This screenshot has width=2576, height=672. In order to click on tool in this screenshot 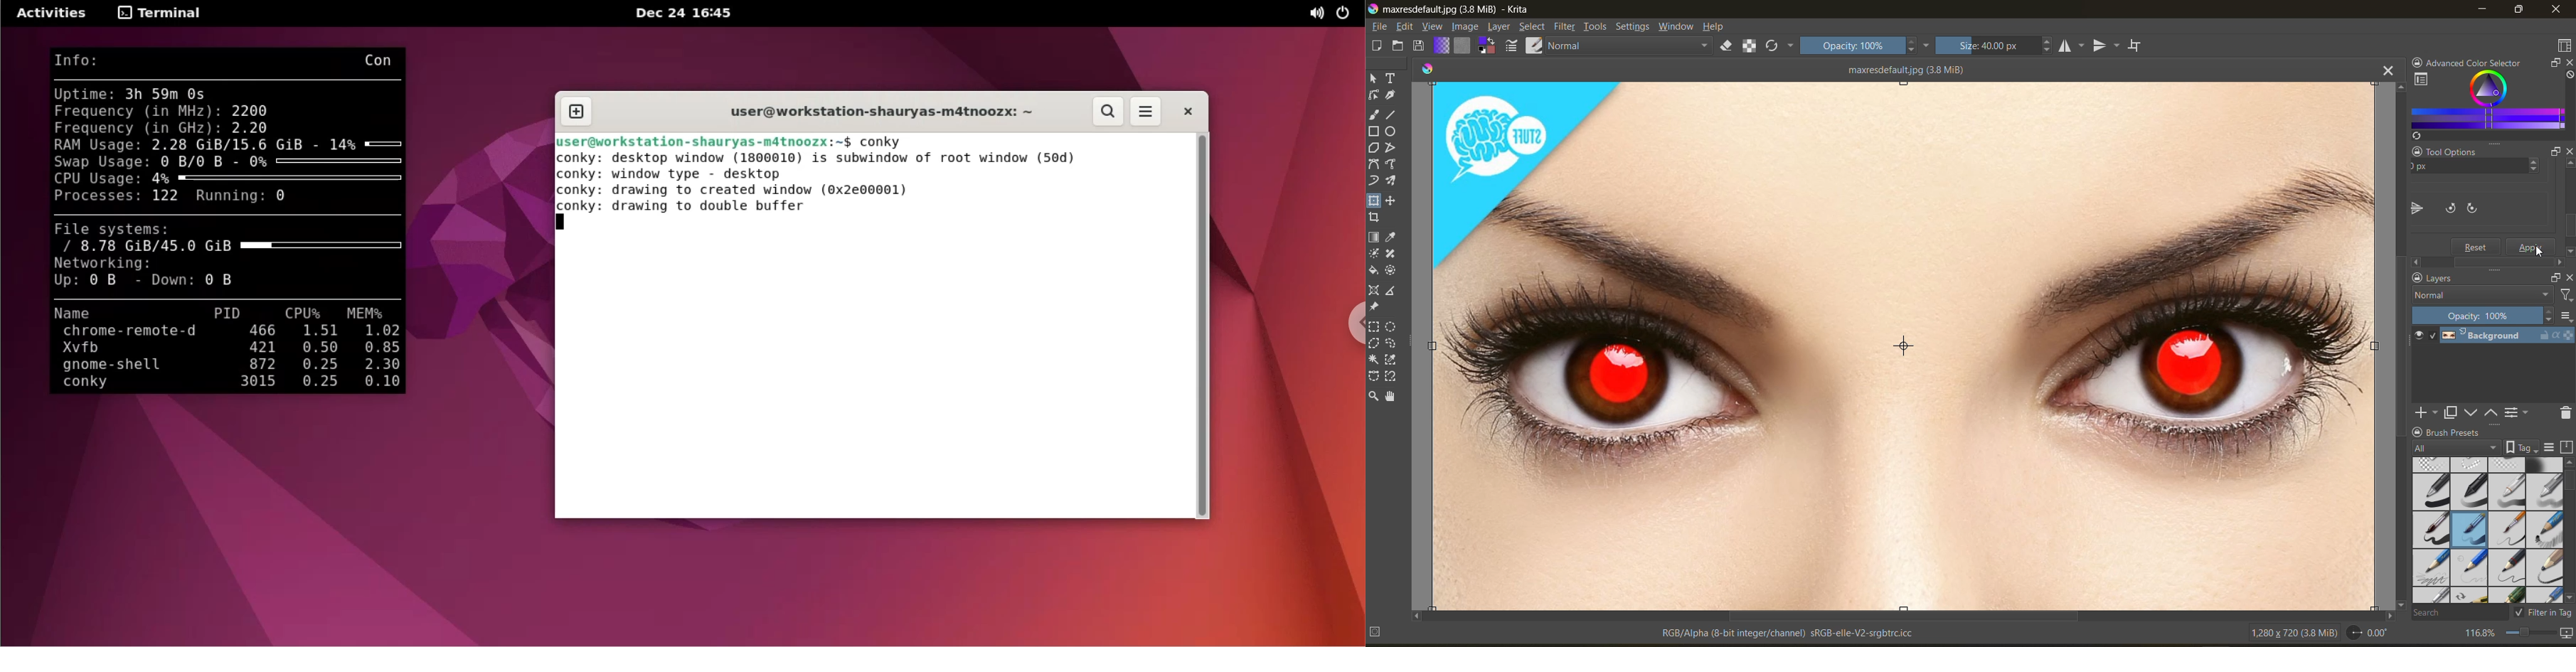, I will do `click(1373, 397)`.